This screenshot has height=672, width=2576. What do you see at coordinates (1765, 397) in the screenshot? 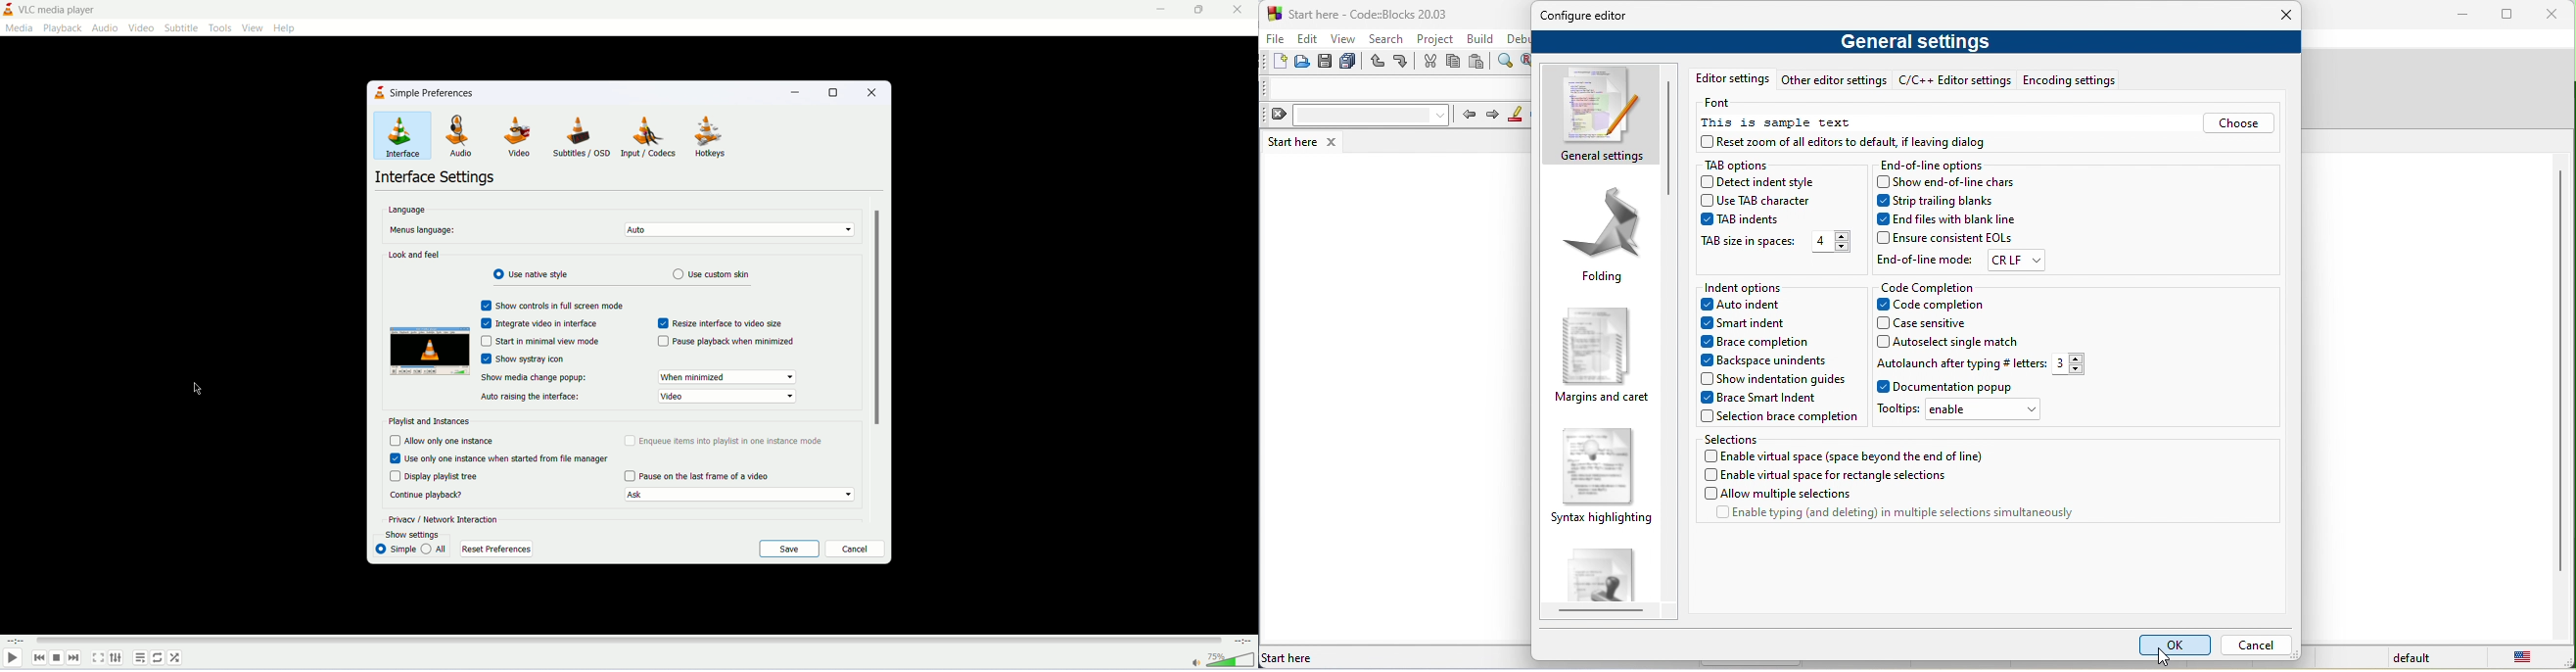
I see `brace smart indent` at bounding box center [1765, 397].